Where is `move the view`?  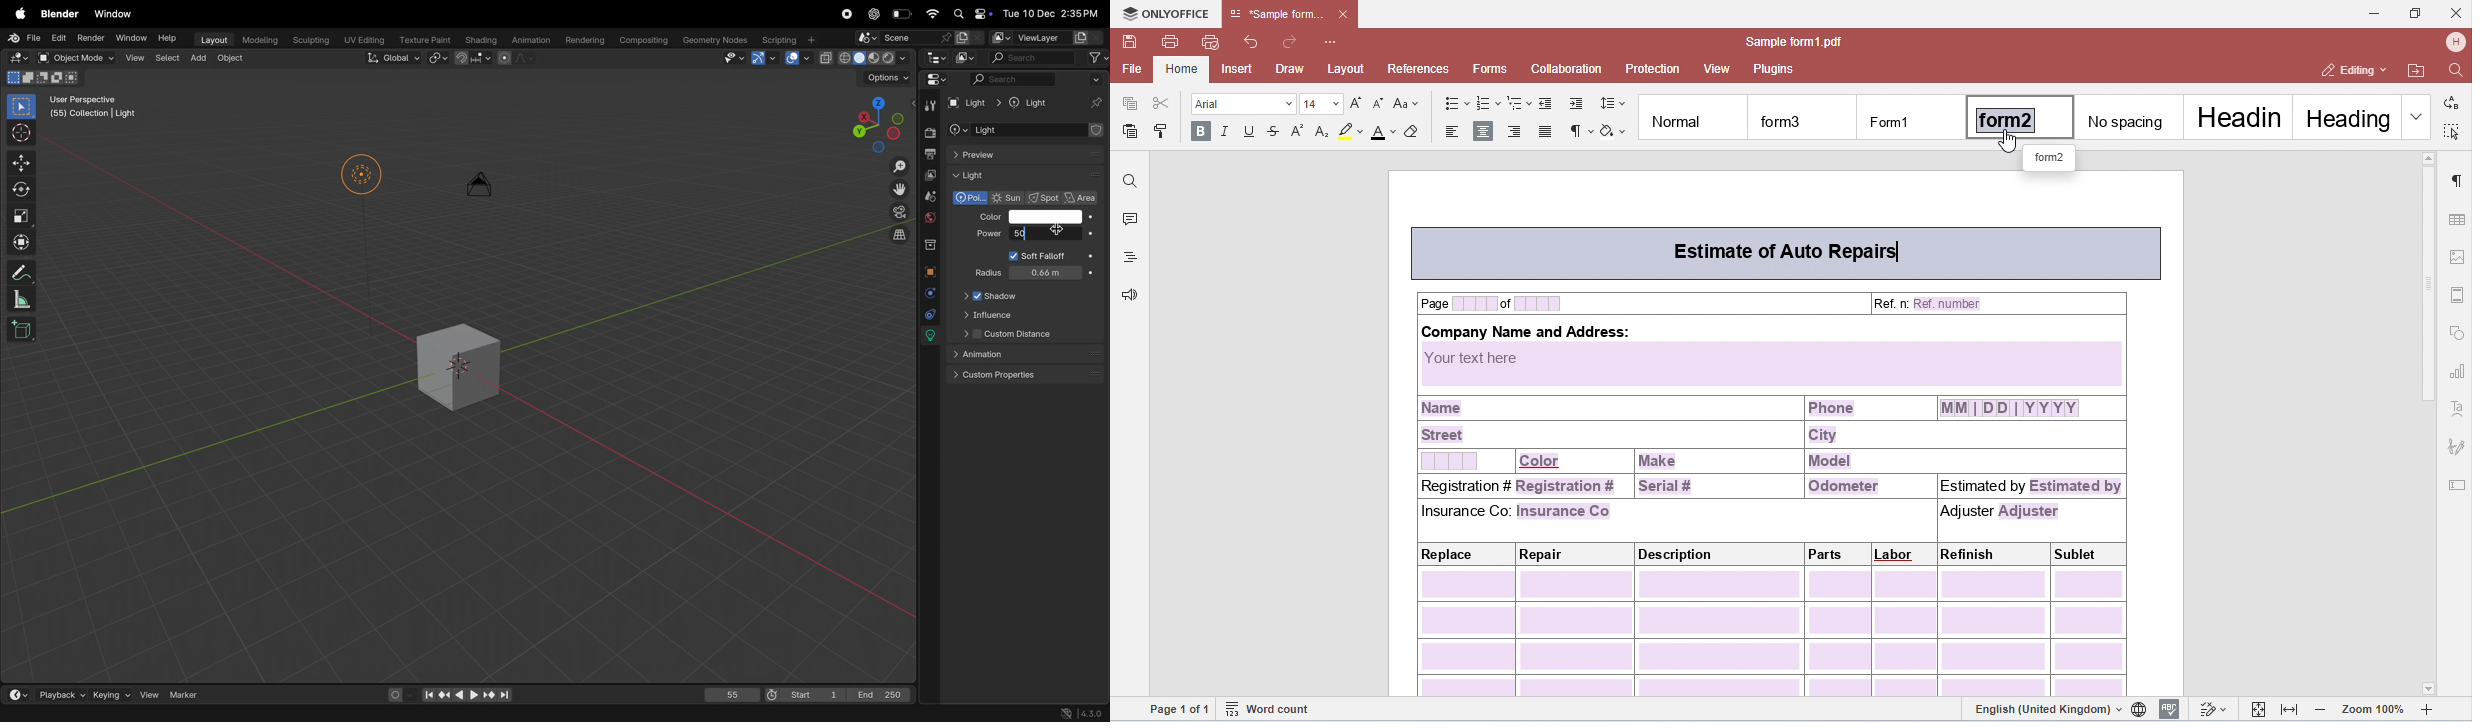
move the view is located at coordinates (900, 190).